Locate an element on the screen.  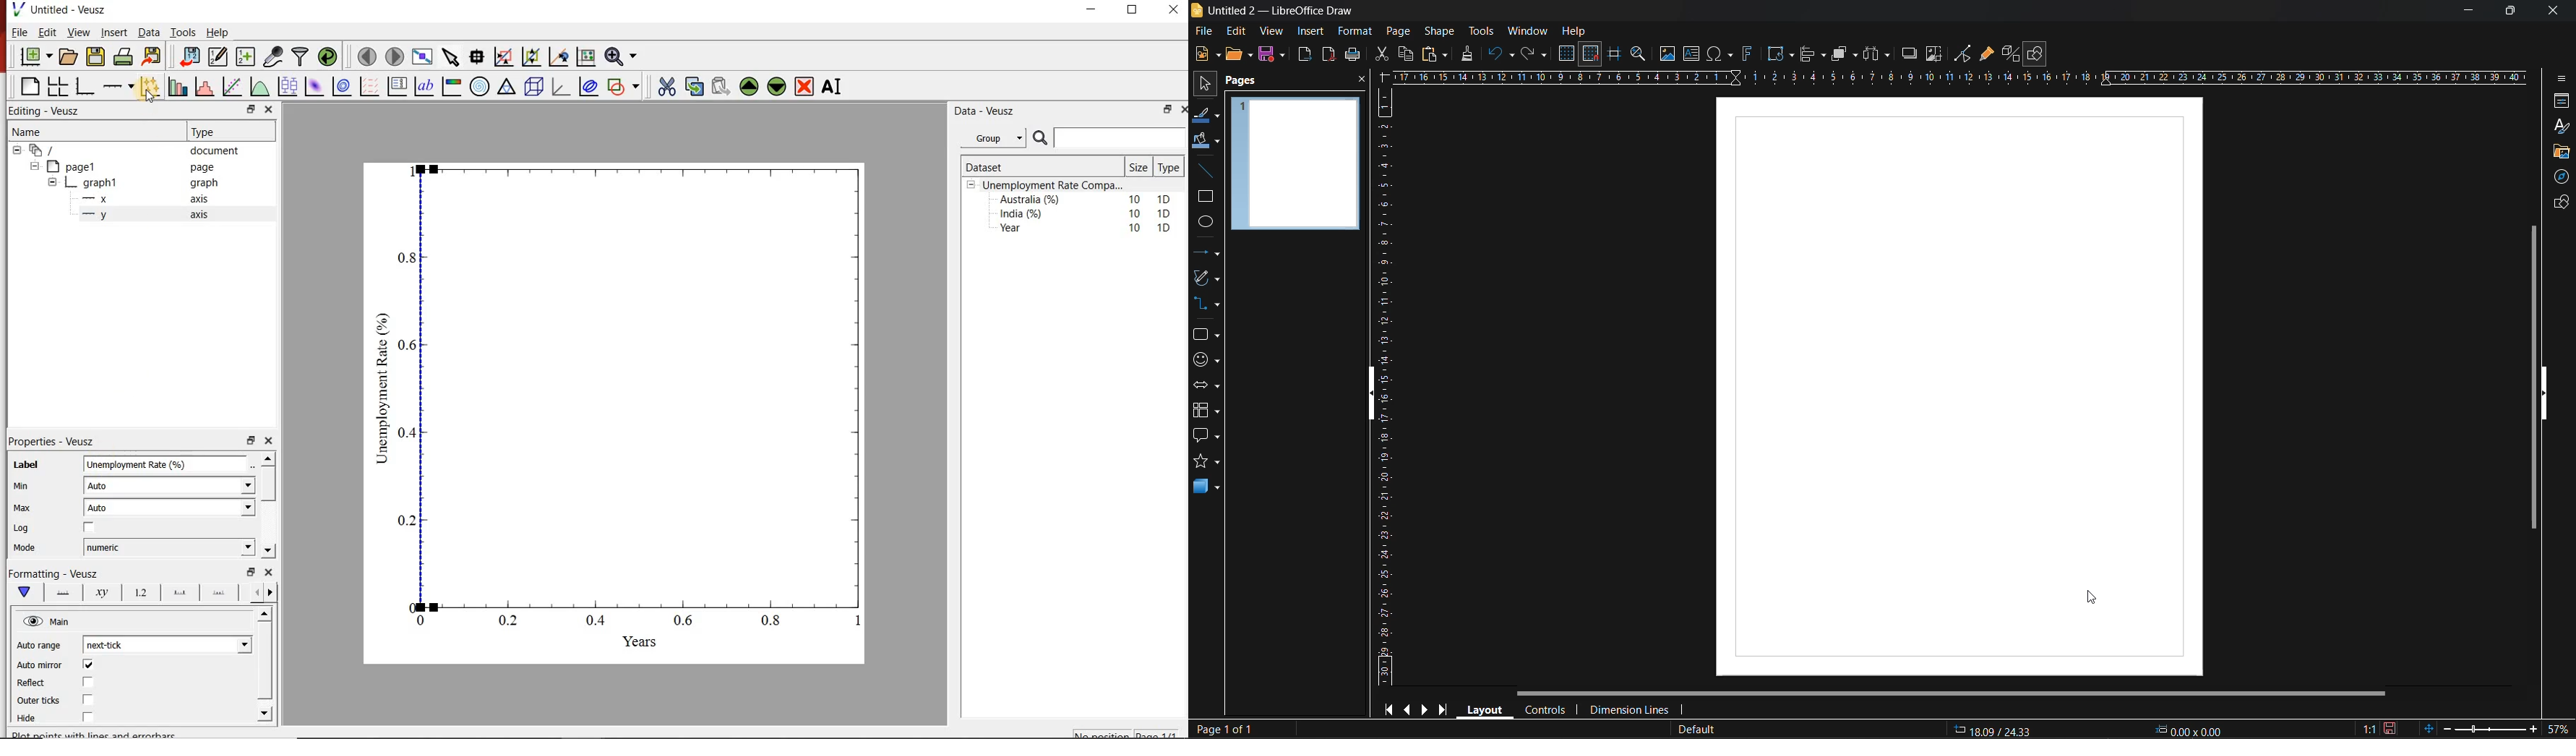
toggle extrusion is located at coordinates (2012, 54).